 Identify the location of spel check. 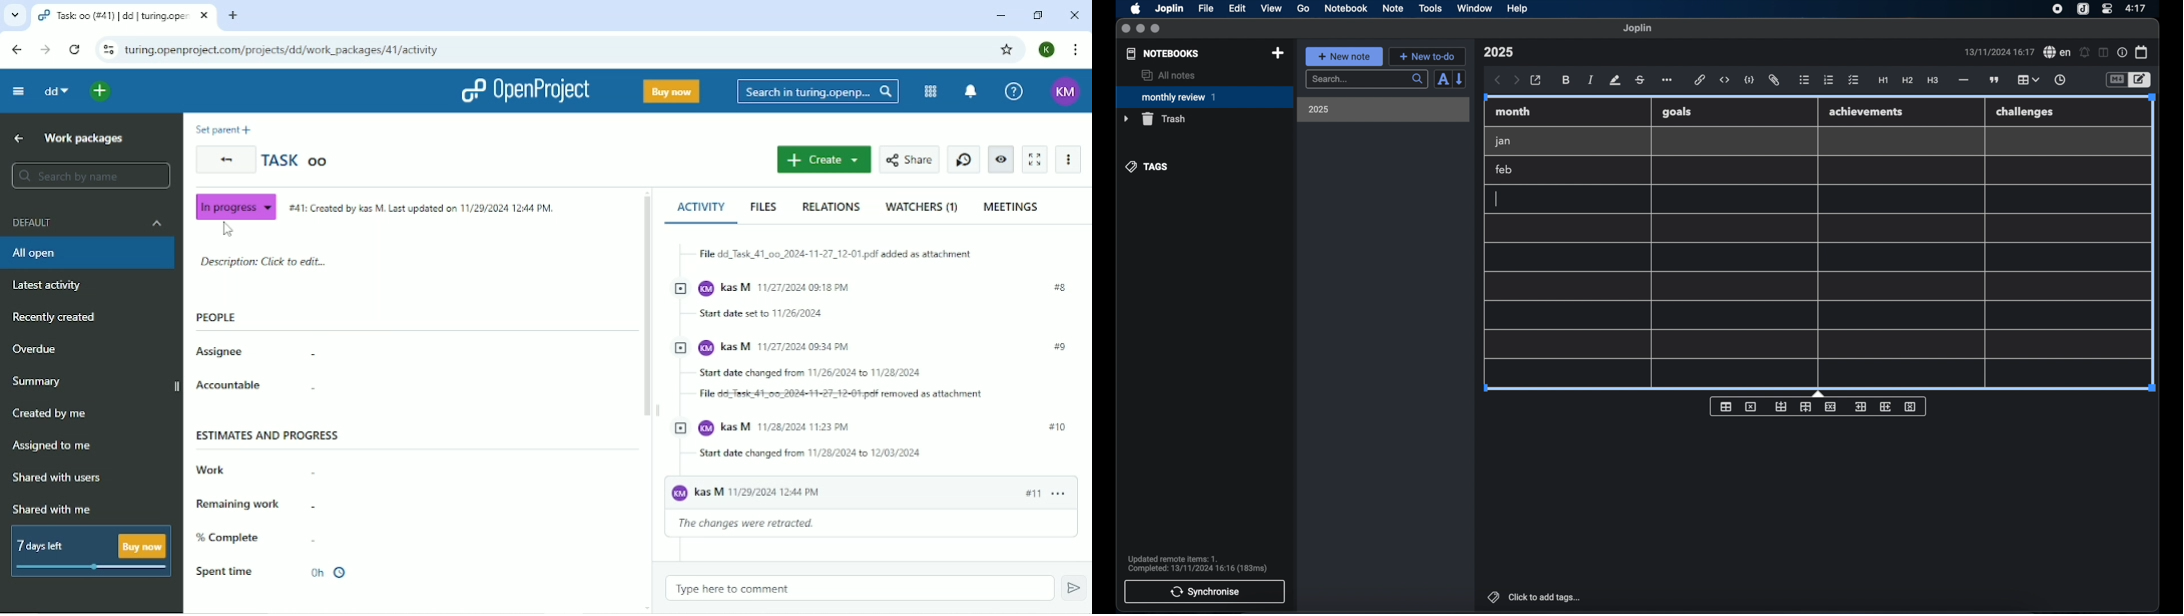
(2058, 52).